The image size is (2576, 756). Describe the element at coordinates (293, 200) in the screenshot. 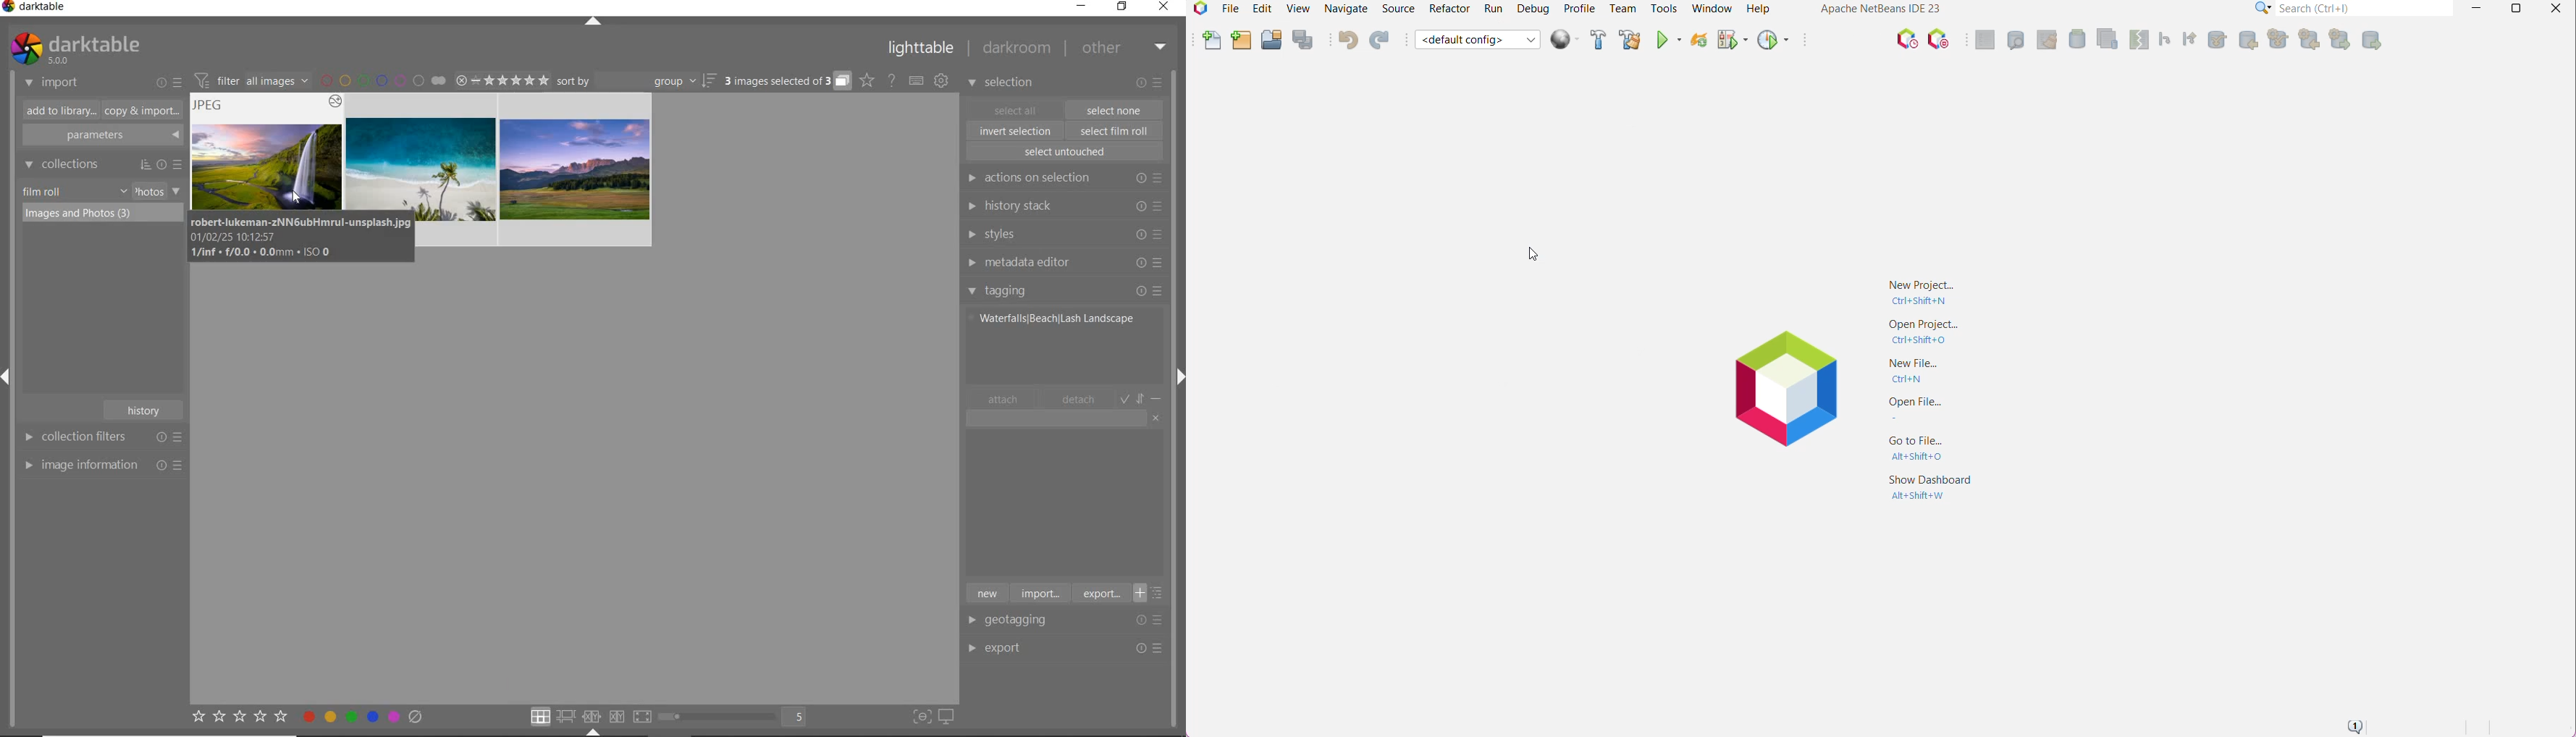

I see `cursor` at that location.